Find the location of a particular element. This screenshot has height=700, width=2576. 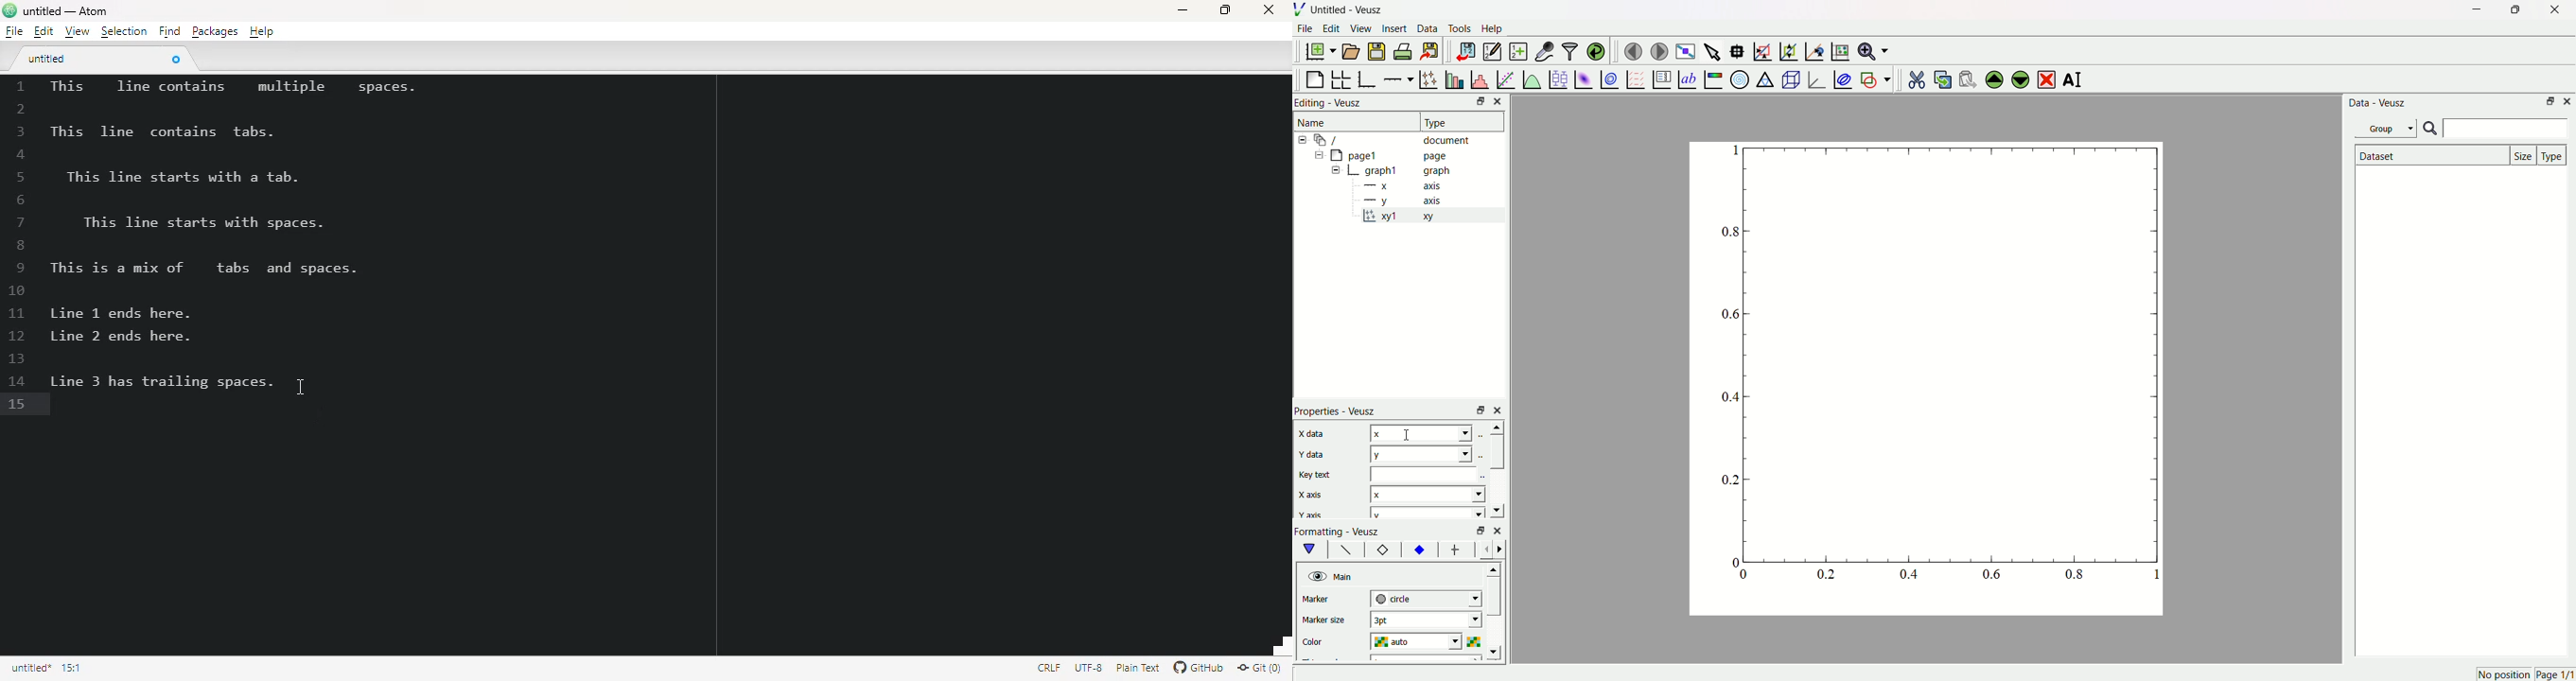

Git(0) is located at coordinates (1258, 667).